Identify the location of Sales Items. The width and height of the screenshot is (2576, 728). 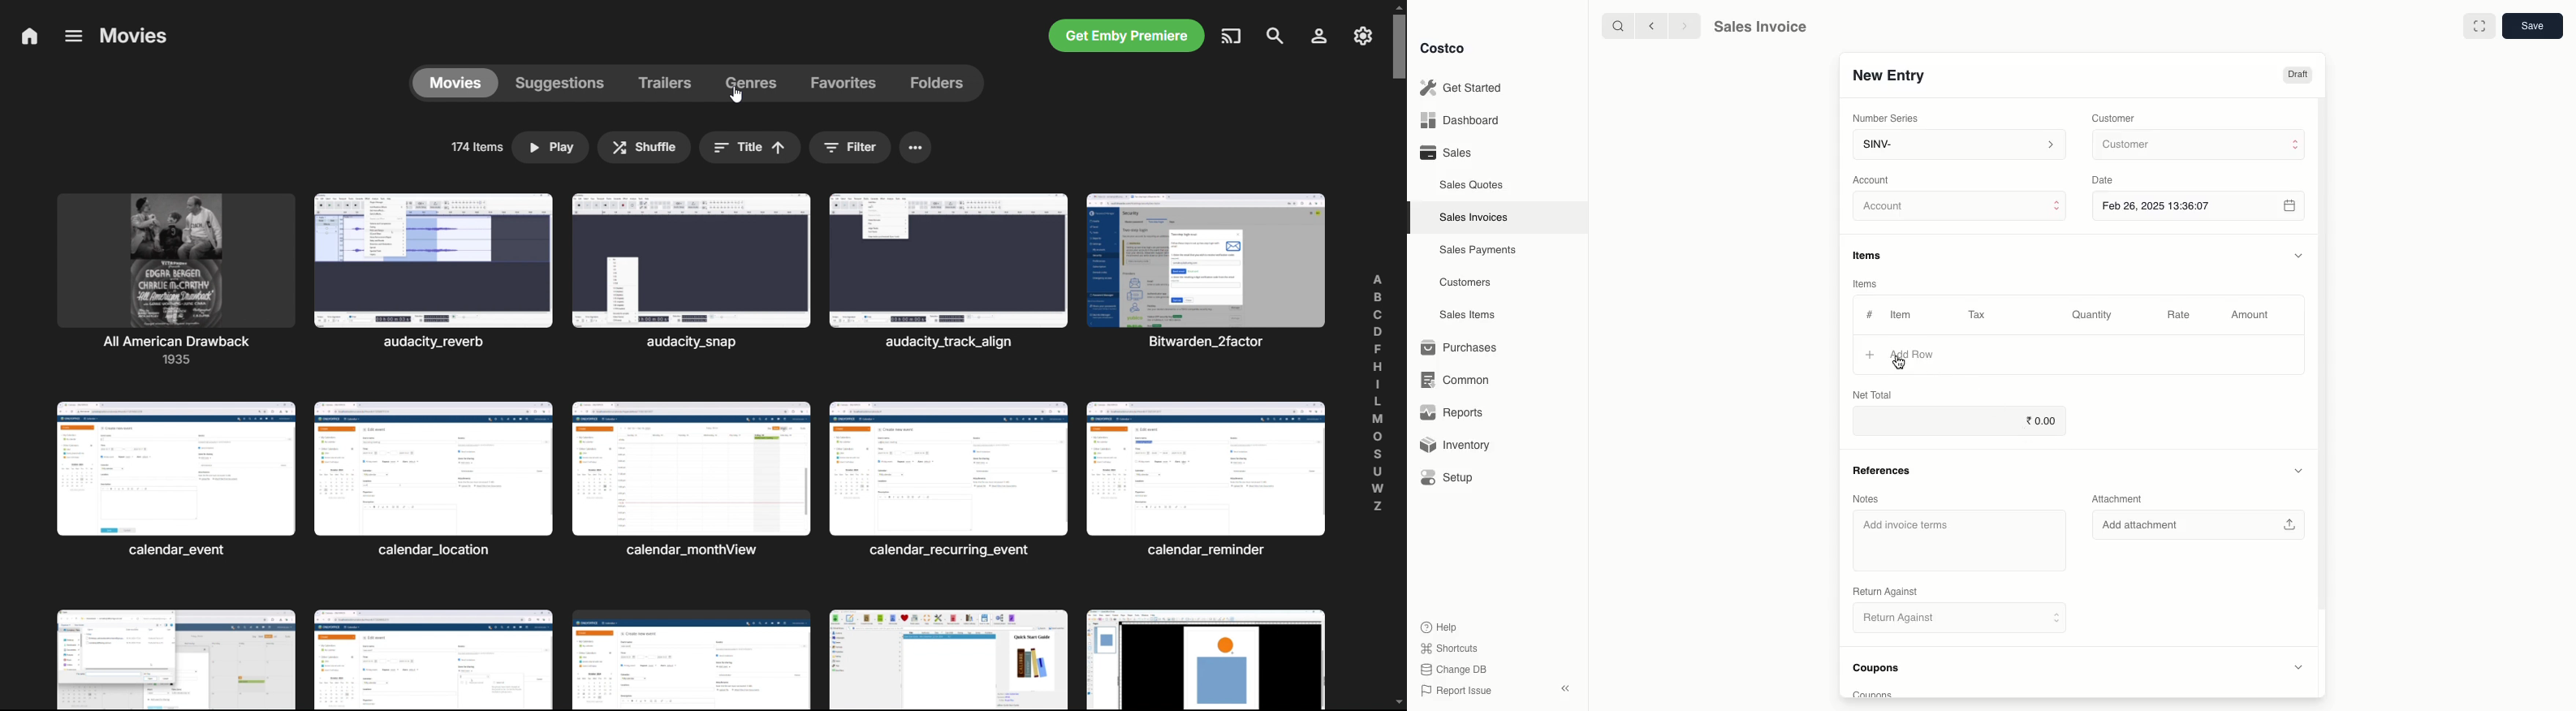
(1471, 315).